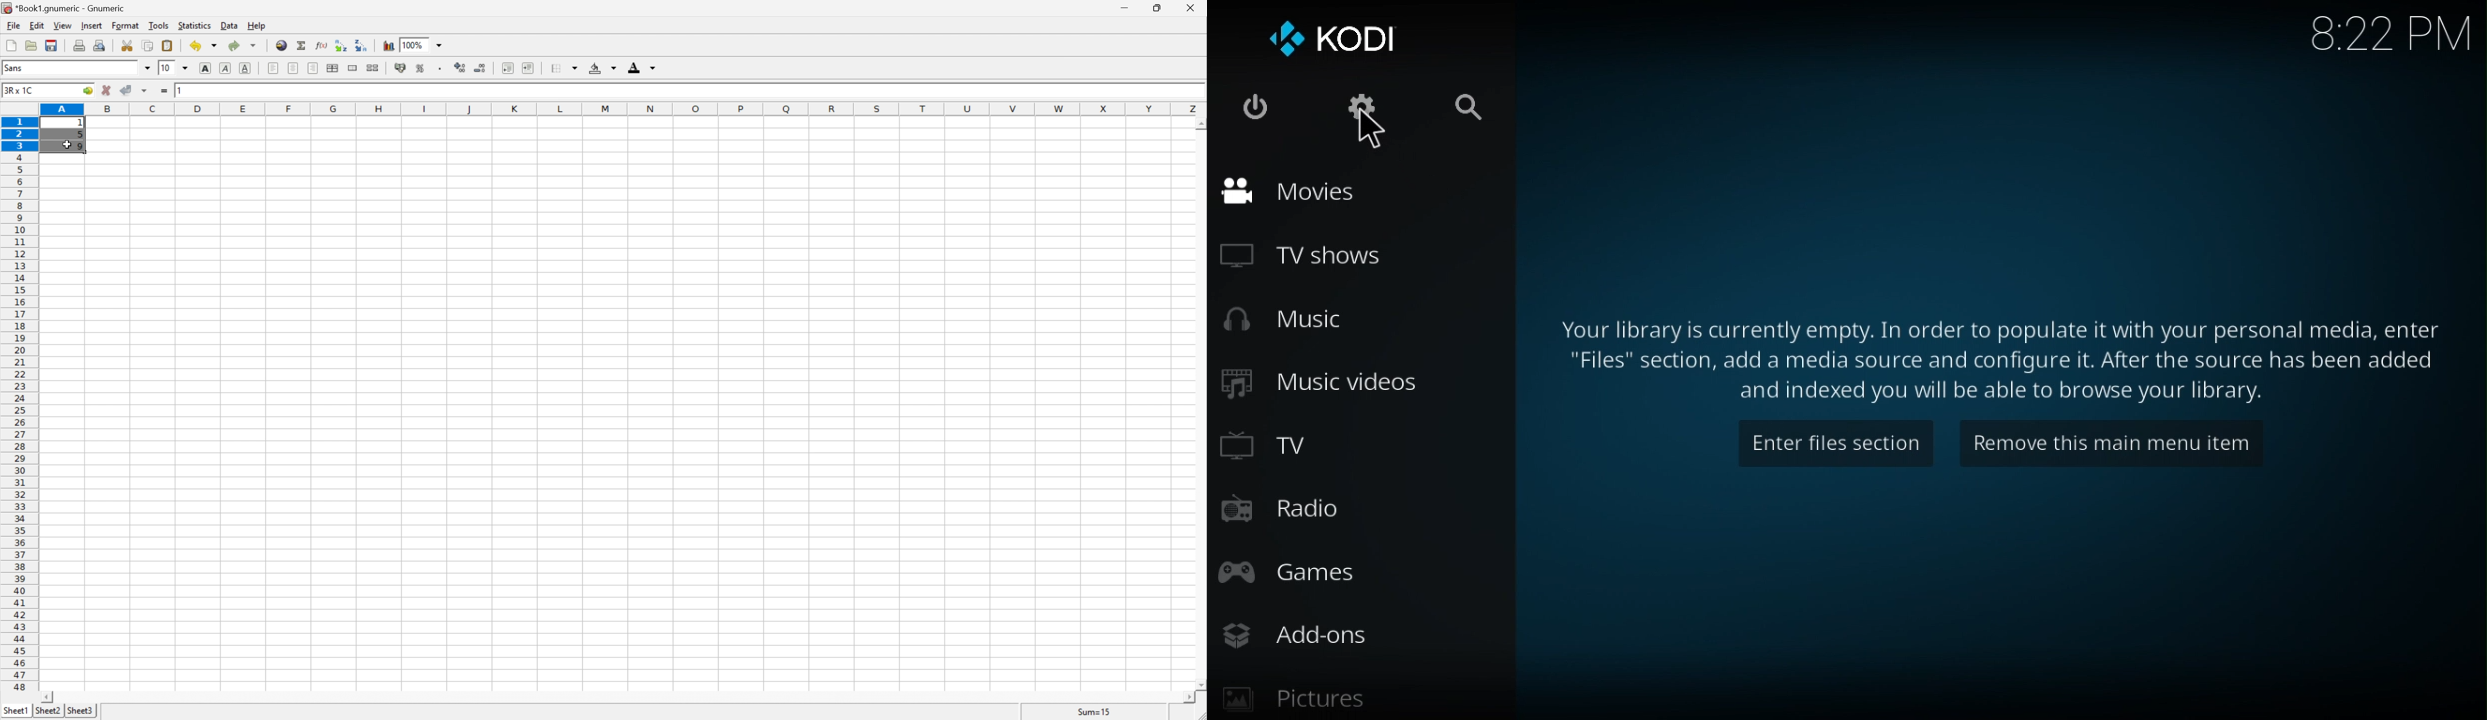 Image resolution: width=2492 pixels, height=728 pixels. Describe the element at coordinates (460, 67) in the screenshot. I see `increase number of decimals` at that location.